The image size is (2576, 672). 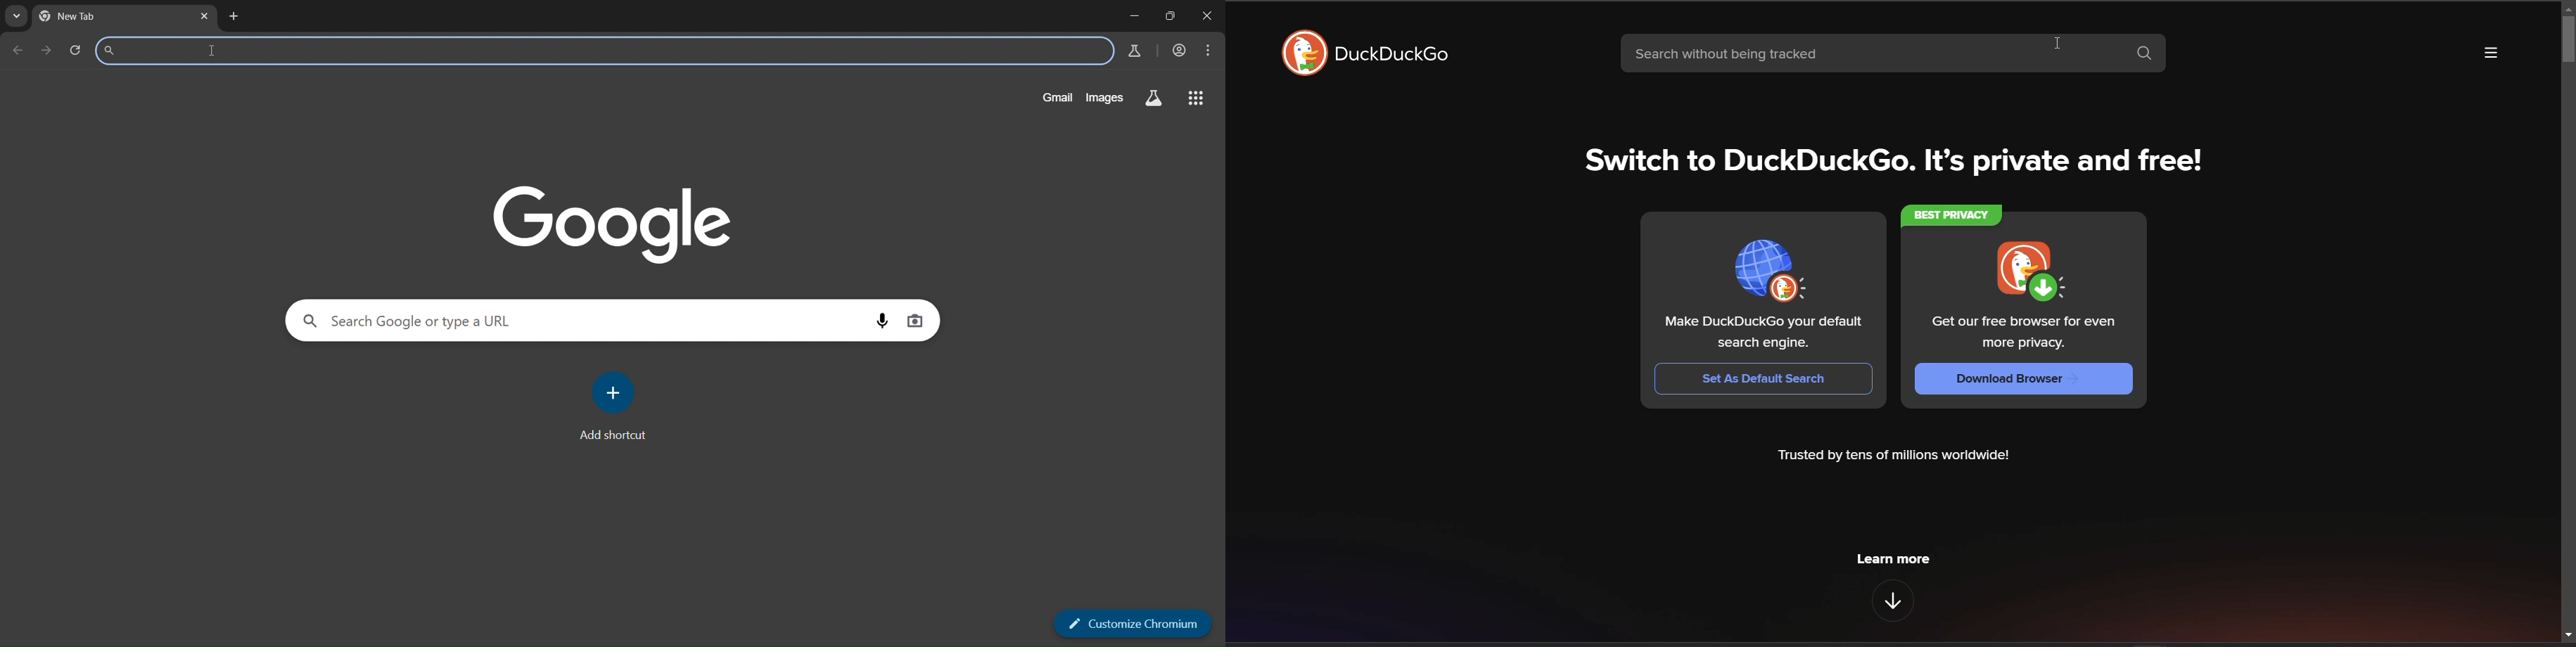 What do you see at coordinates (234, 16) in the screenshot?
I see `new tab` at bounding box center [234, 16].